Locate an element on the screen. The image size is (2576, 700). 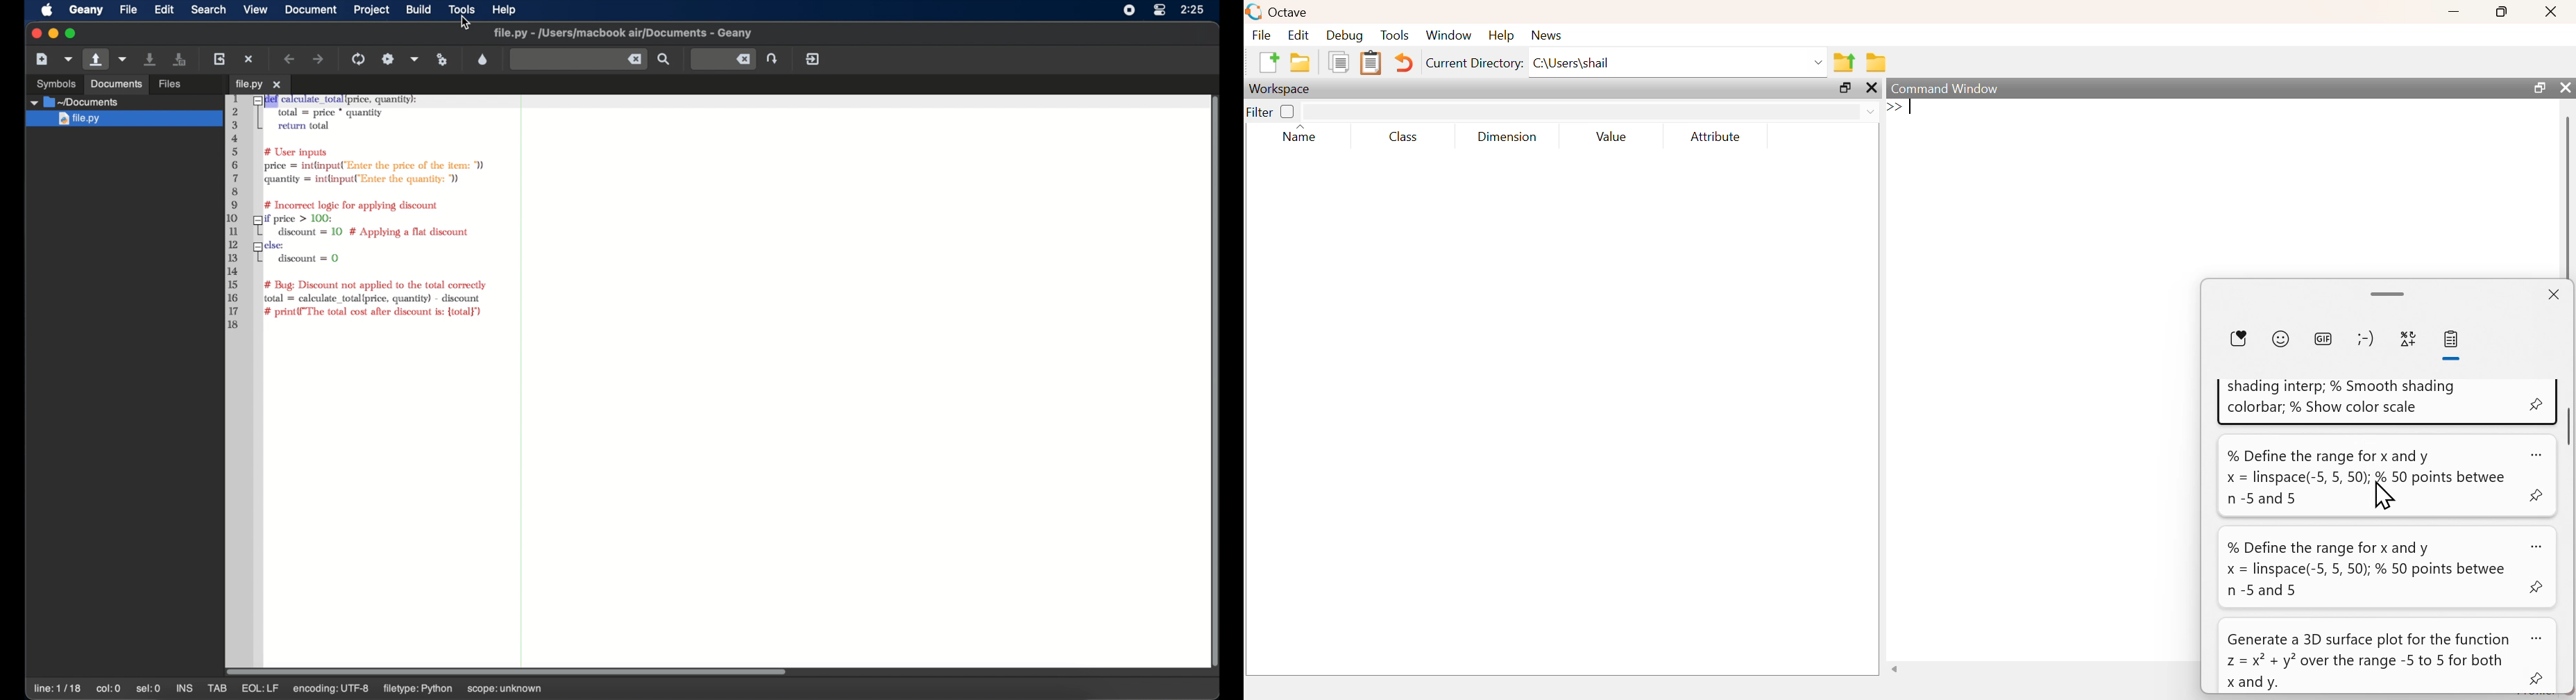
Undo is located at coordinates (1402, 62).